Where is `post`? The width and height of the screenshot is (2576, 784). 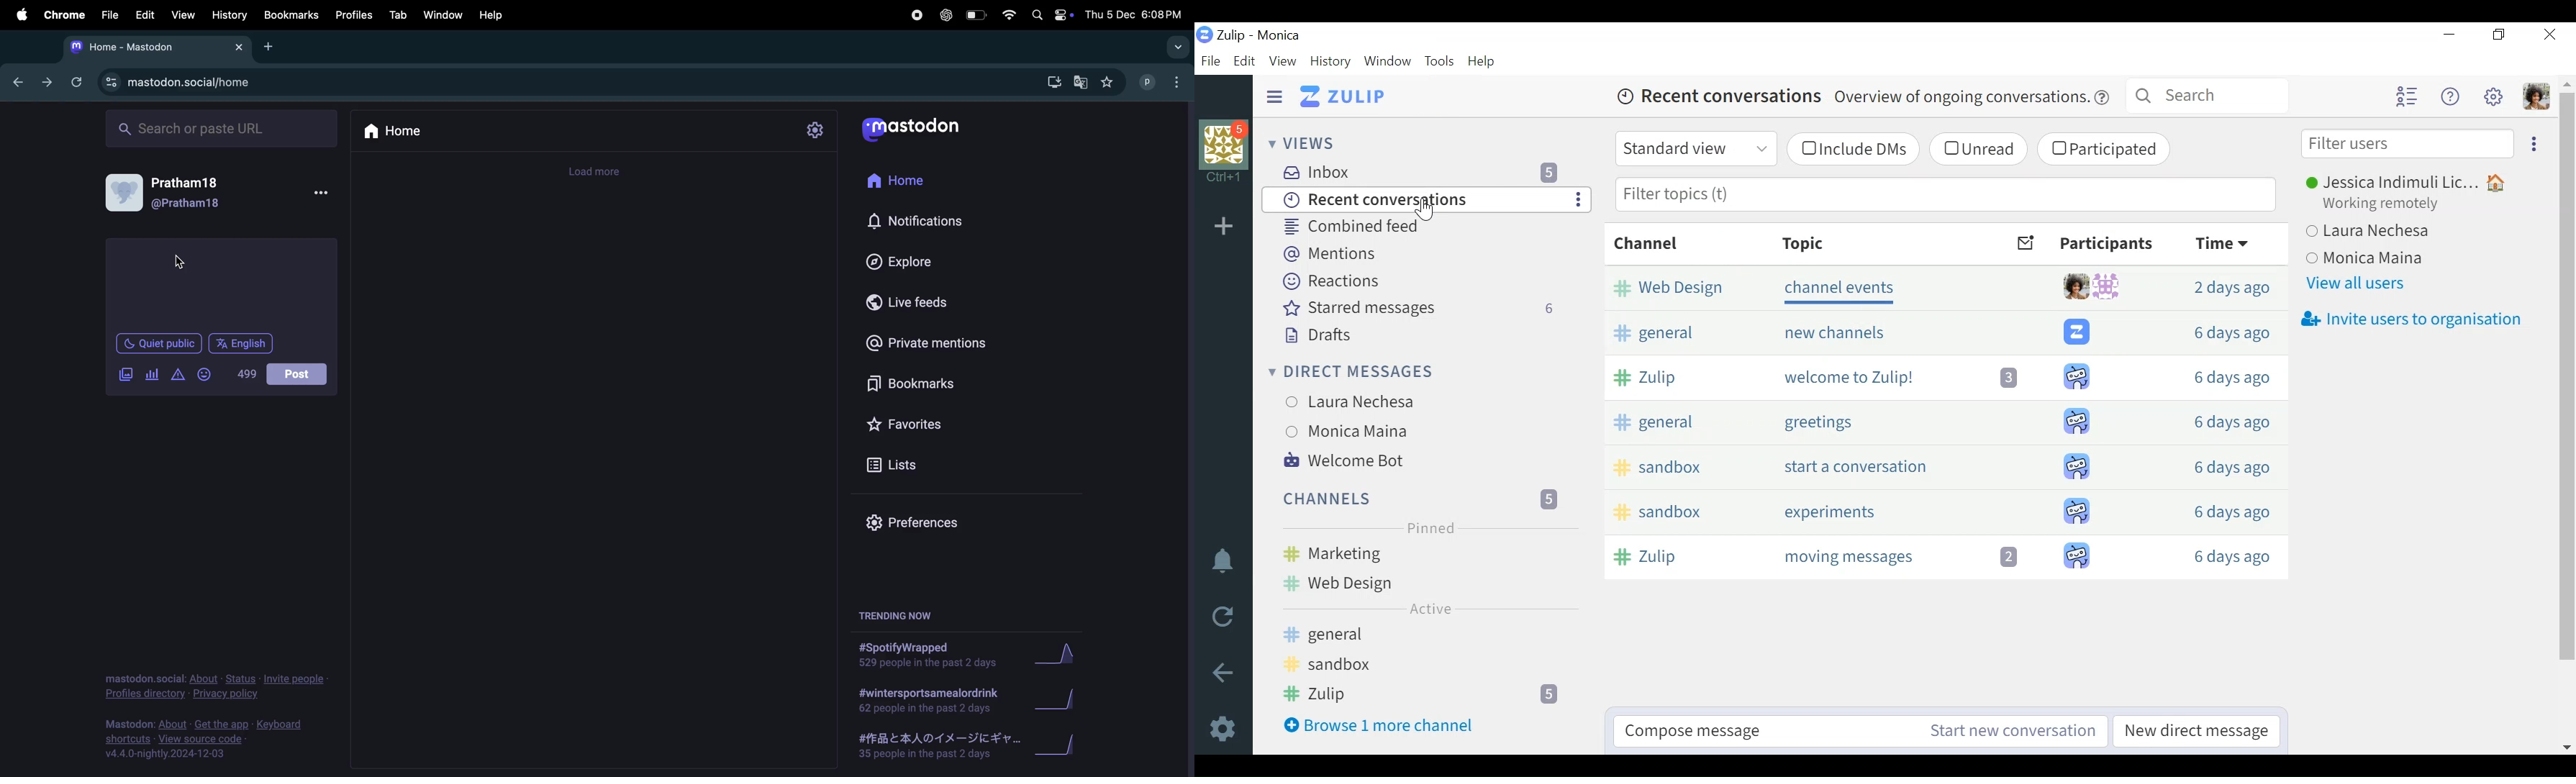 post is located at coordinates (299, 373).